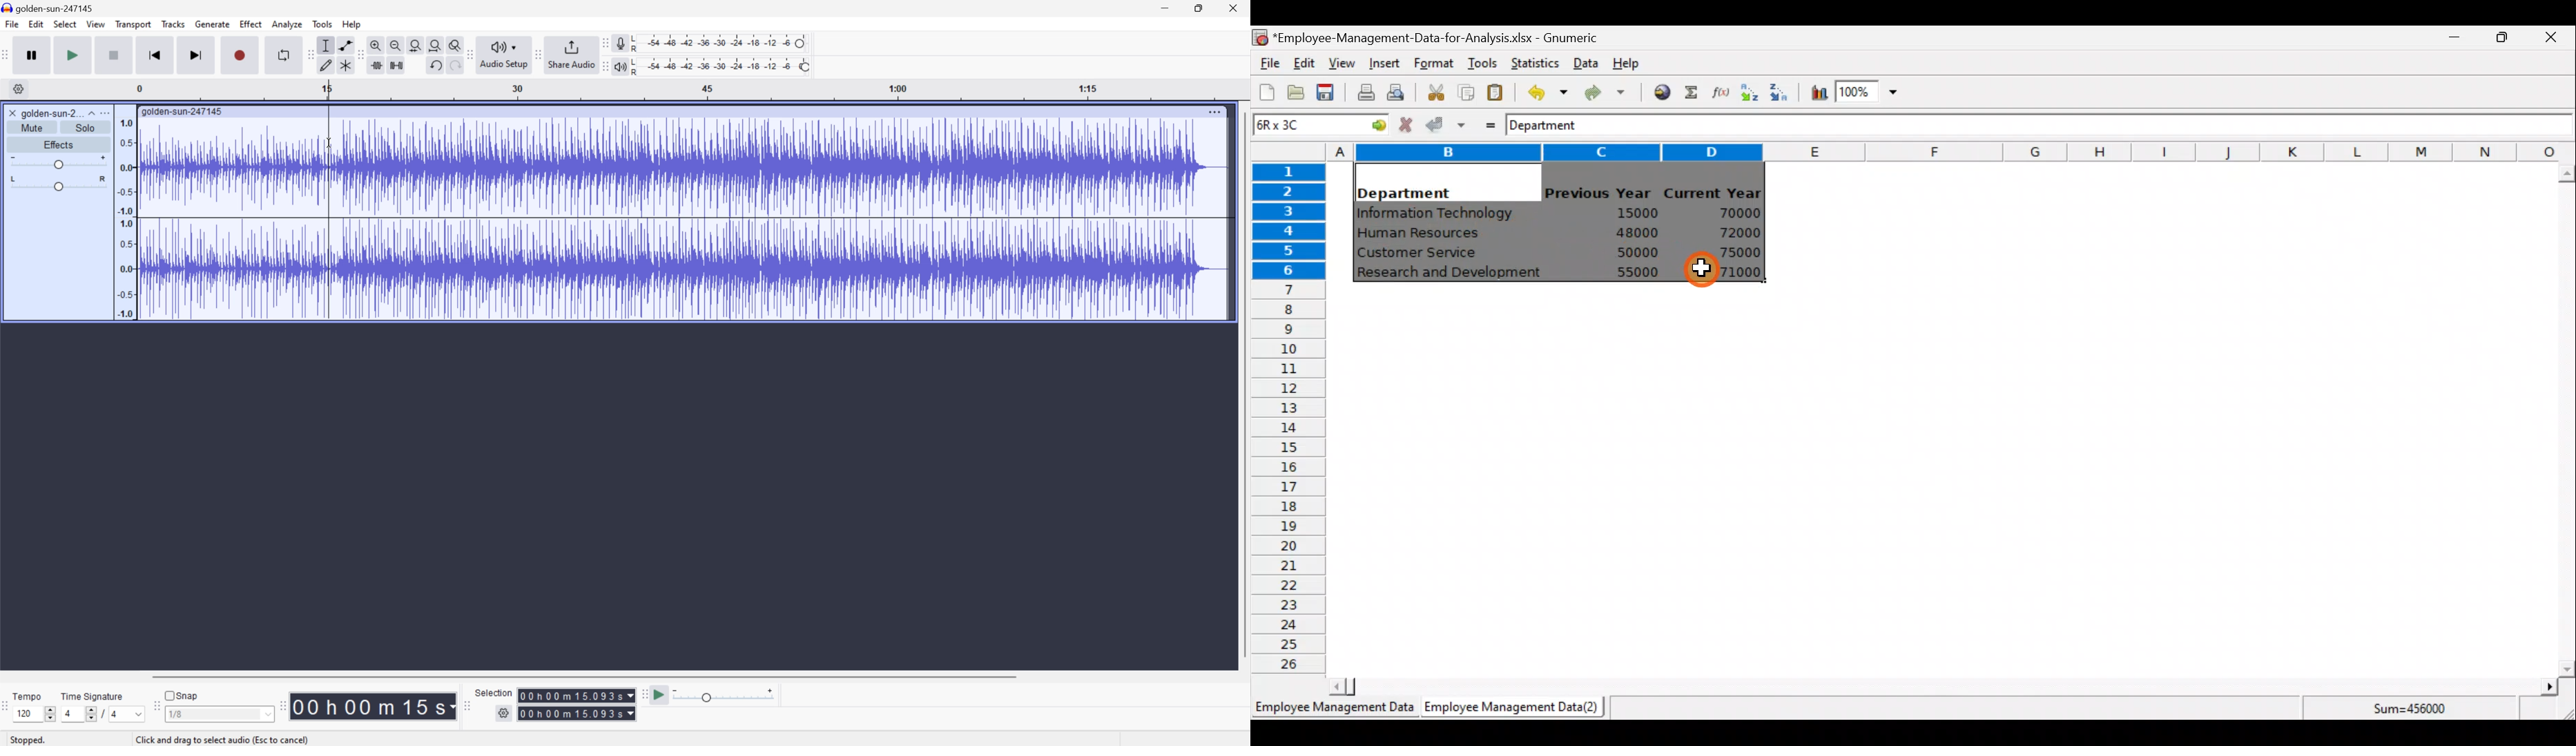  What do you see at coordinates (281, 54) in the screenshot?
I see `Enable looping` at bounding box center [281, 54].